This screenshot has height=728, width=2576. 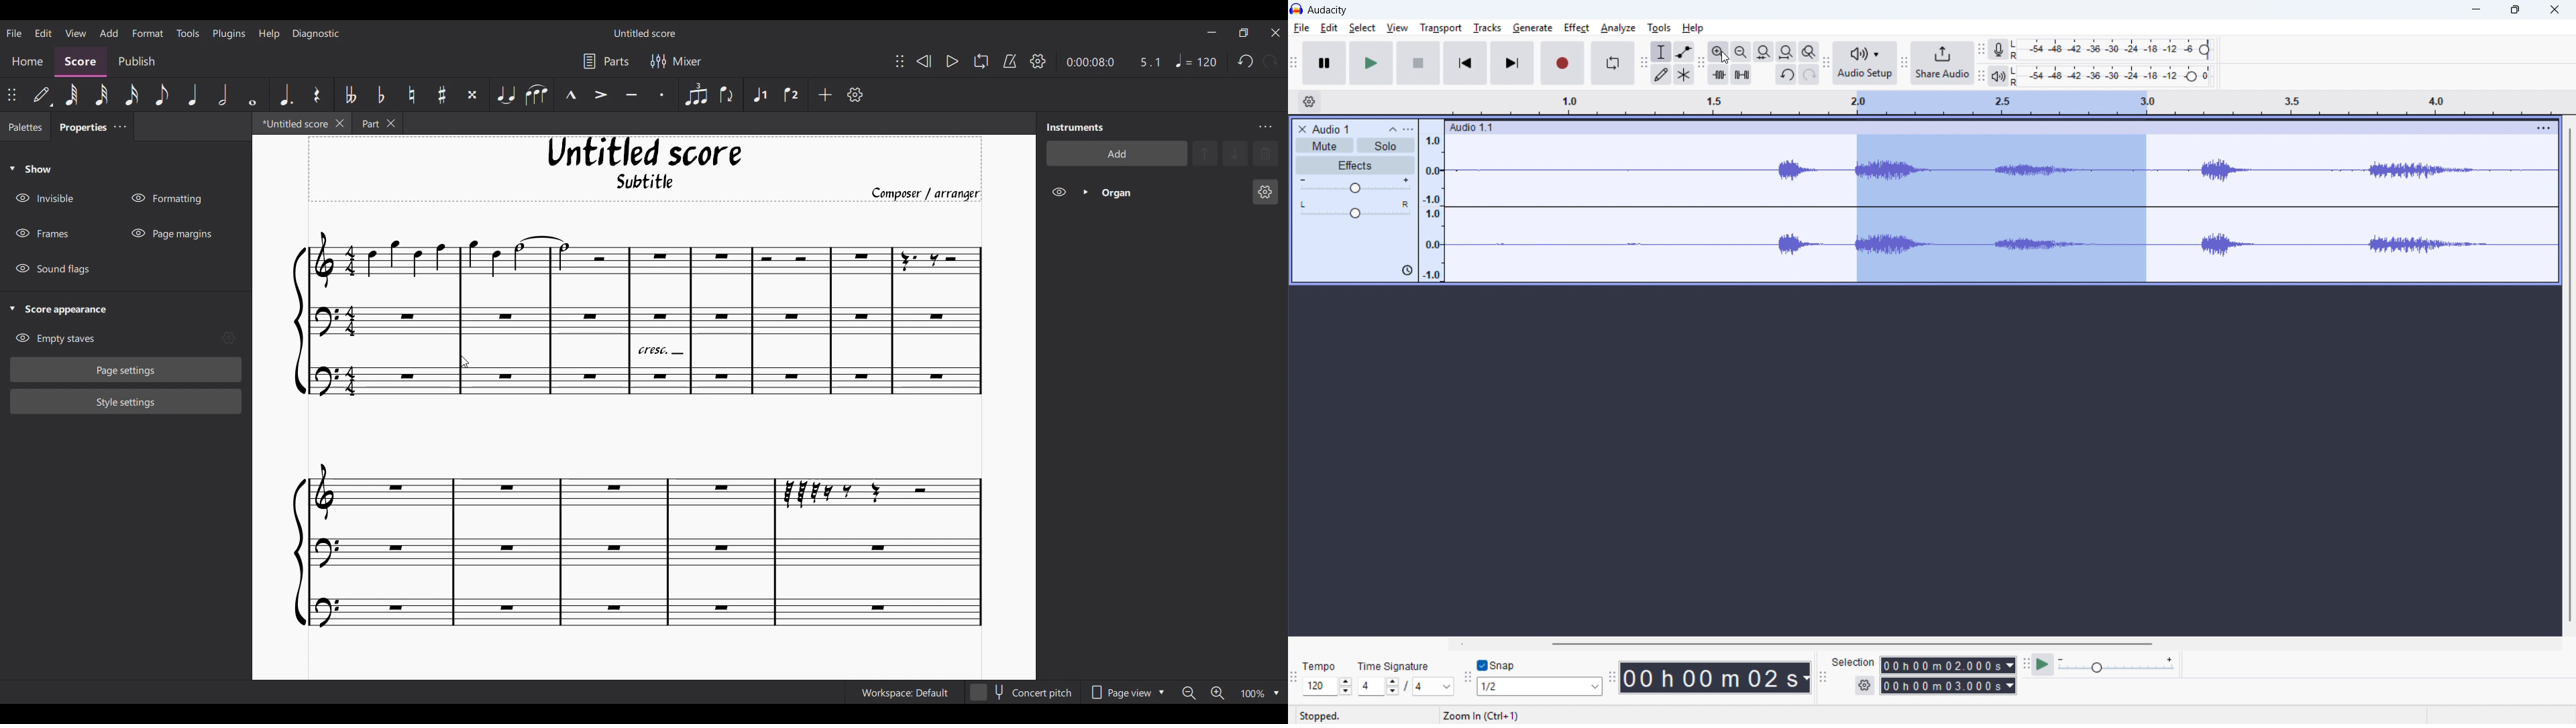 What do you see at coordinates (377, 123) in the screenshot?
I see `Earlier tab` at bounding box center [377, 123].